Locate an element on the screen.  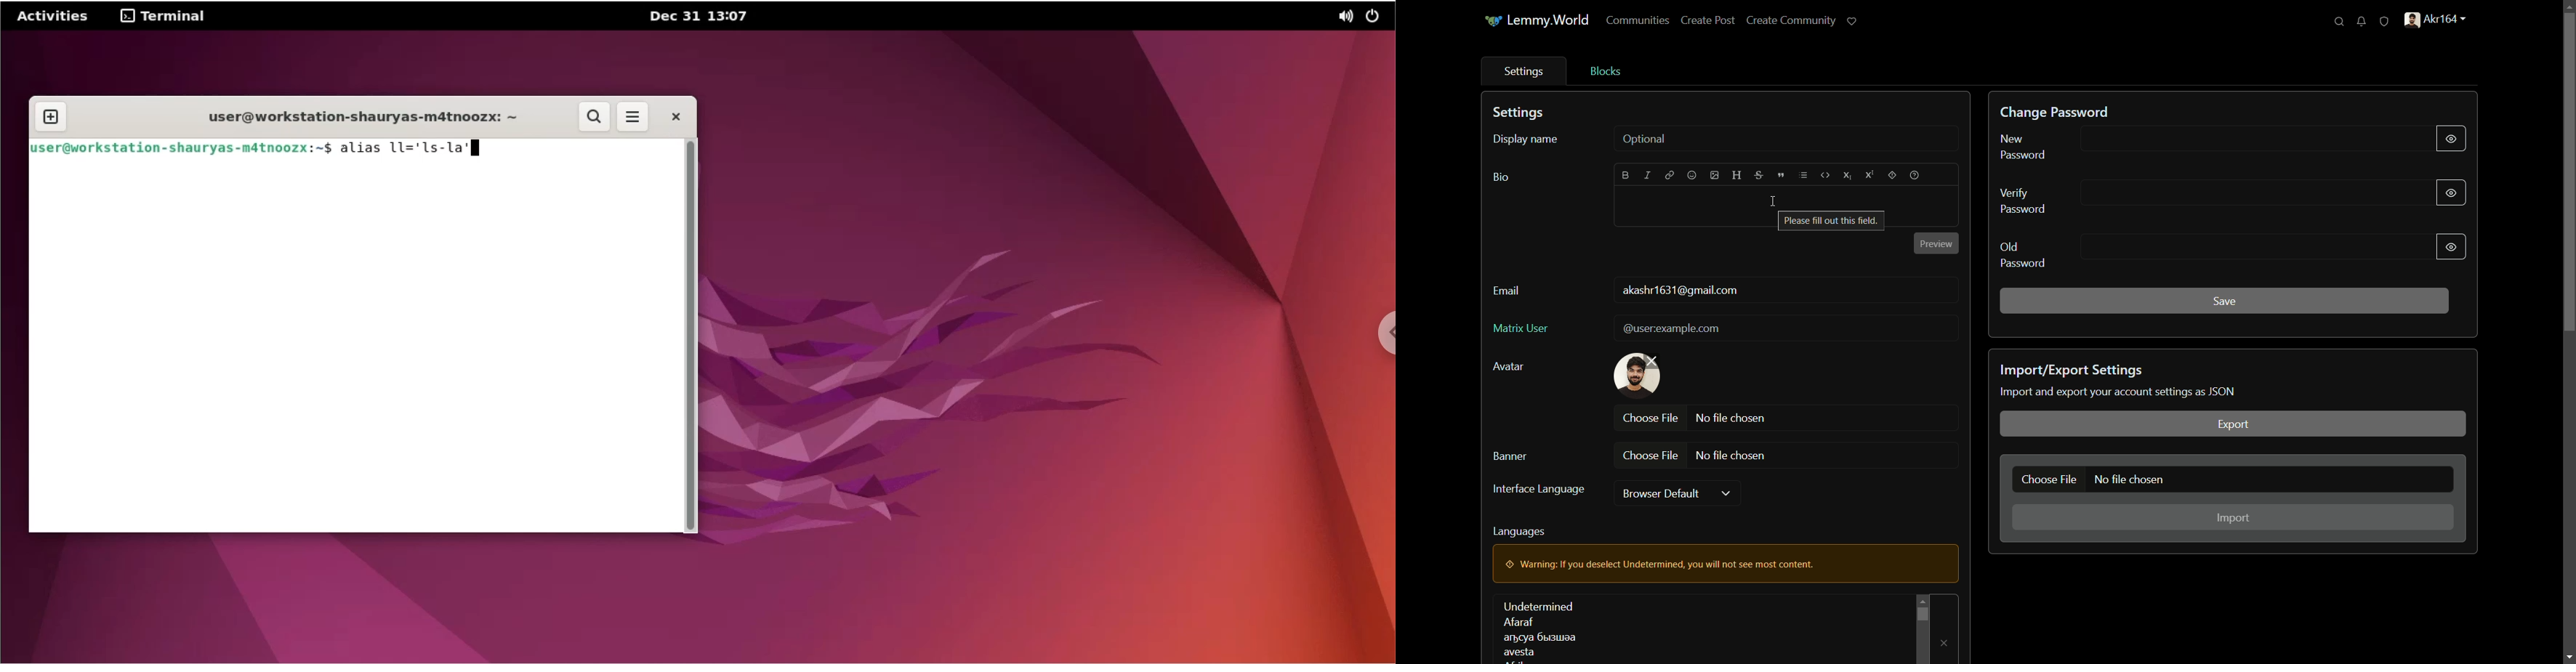
profile is located at coordinates (2437, 20).